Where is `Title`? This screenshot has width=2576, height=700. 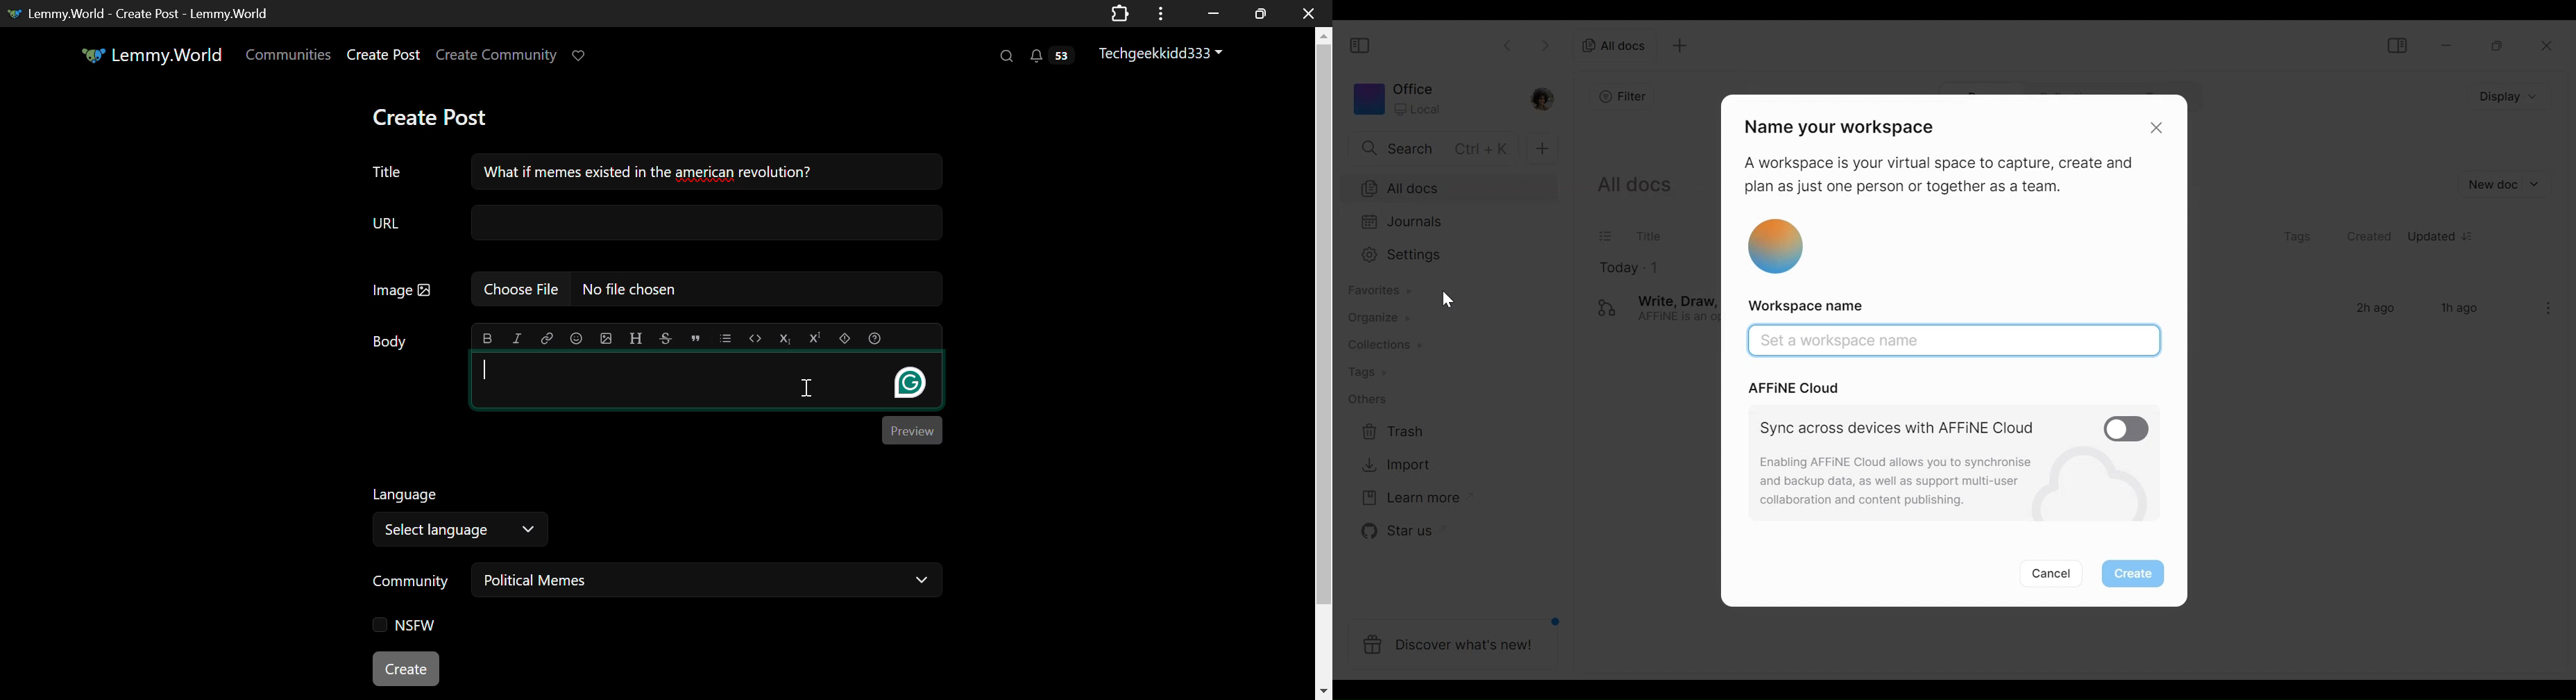
Title is located at coordinates (1647, 236).